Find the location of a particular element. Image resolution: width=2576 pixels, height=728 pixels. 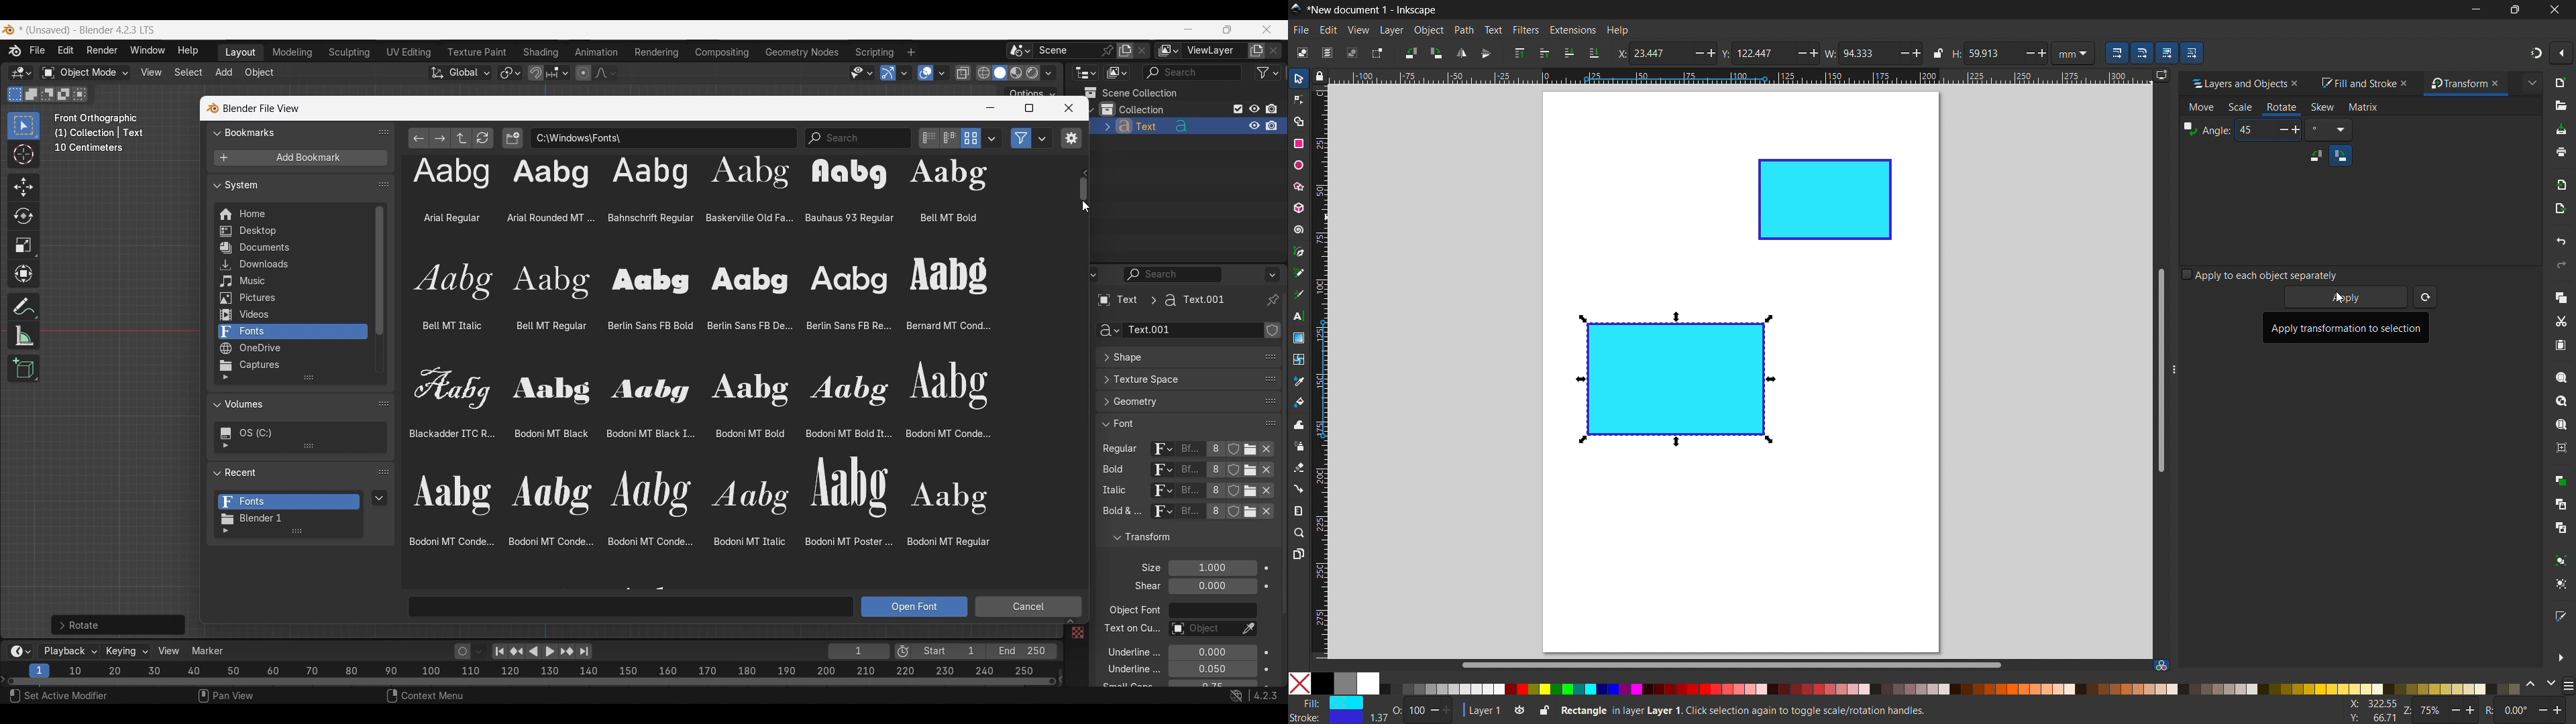

 is located at coordinates (1075, 634).